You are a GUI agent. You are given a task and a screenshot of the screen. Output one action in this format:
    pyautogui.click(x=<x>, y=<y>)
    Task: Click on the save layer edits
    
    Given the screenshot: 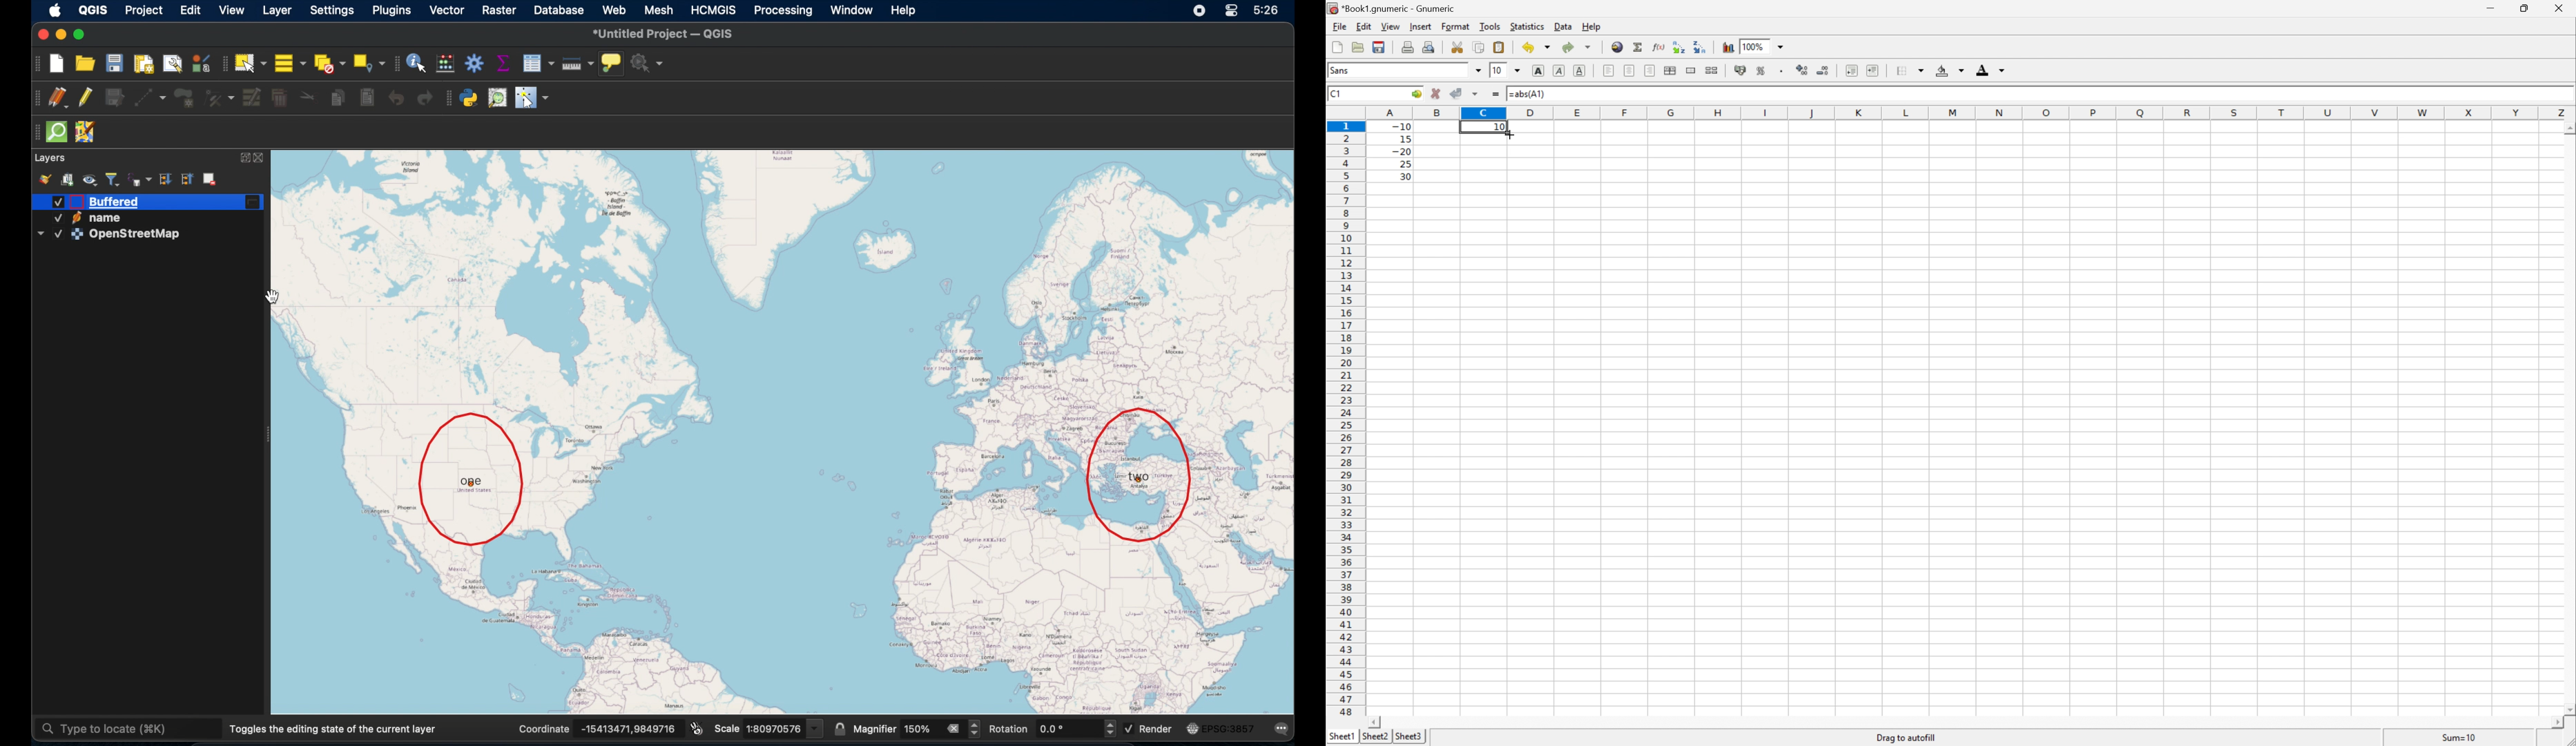 What is the action you would take?
    pyautogui.click(x=114, y=95)
    